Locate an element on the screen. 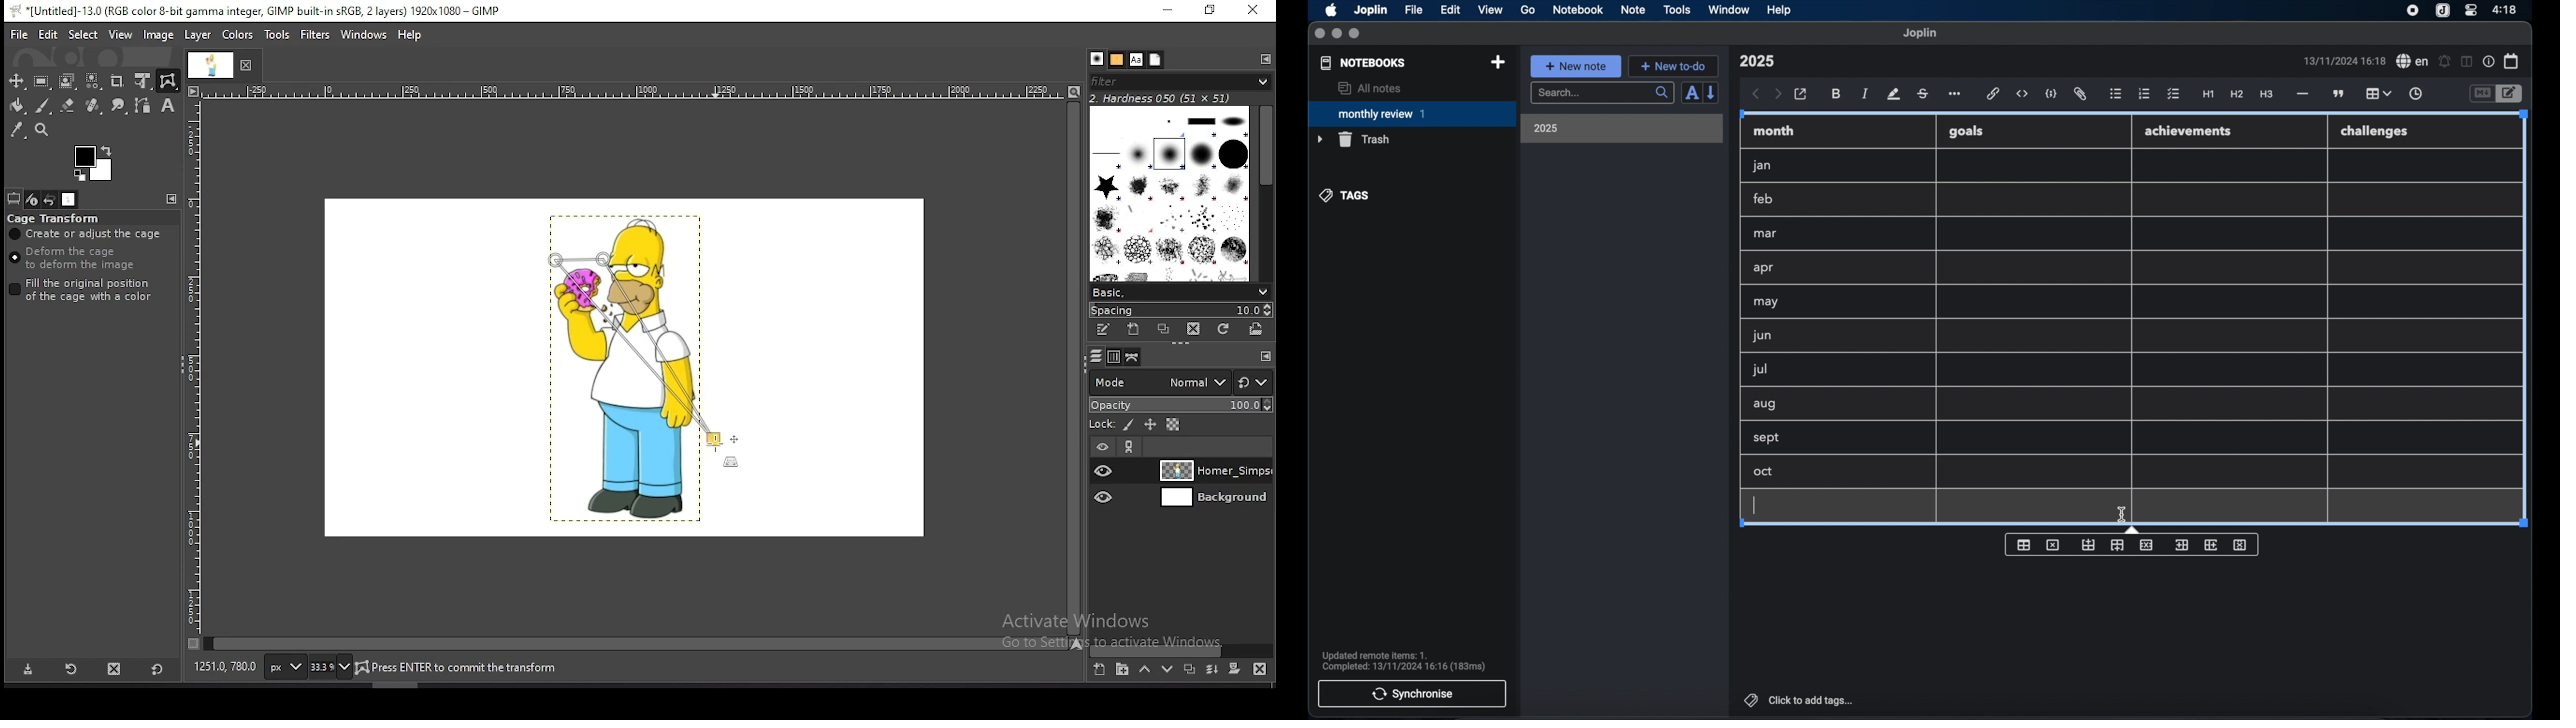 Image resolution: width=2576 pixels, height=728 pixels. move tool is located at coordinates (17, 81).